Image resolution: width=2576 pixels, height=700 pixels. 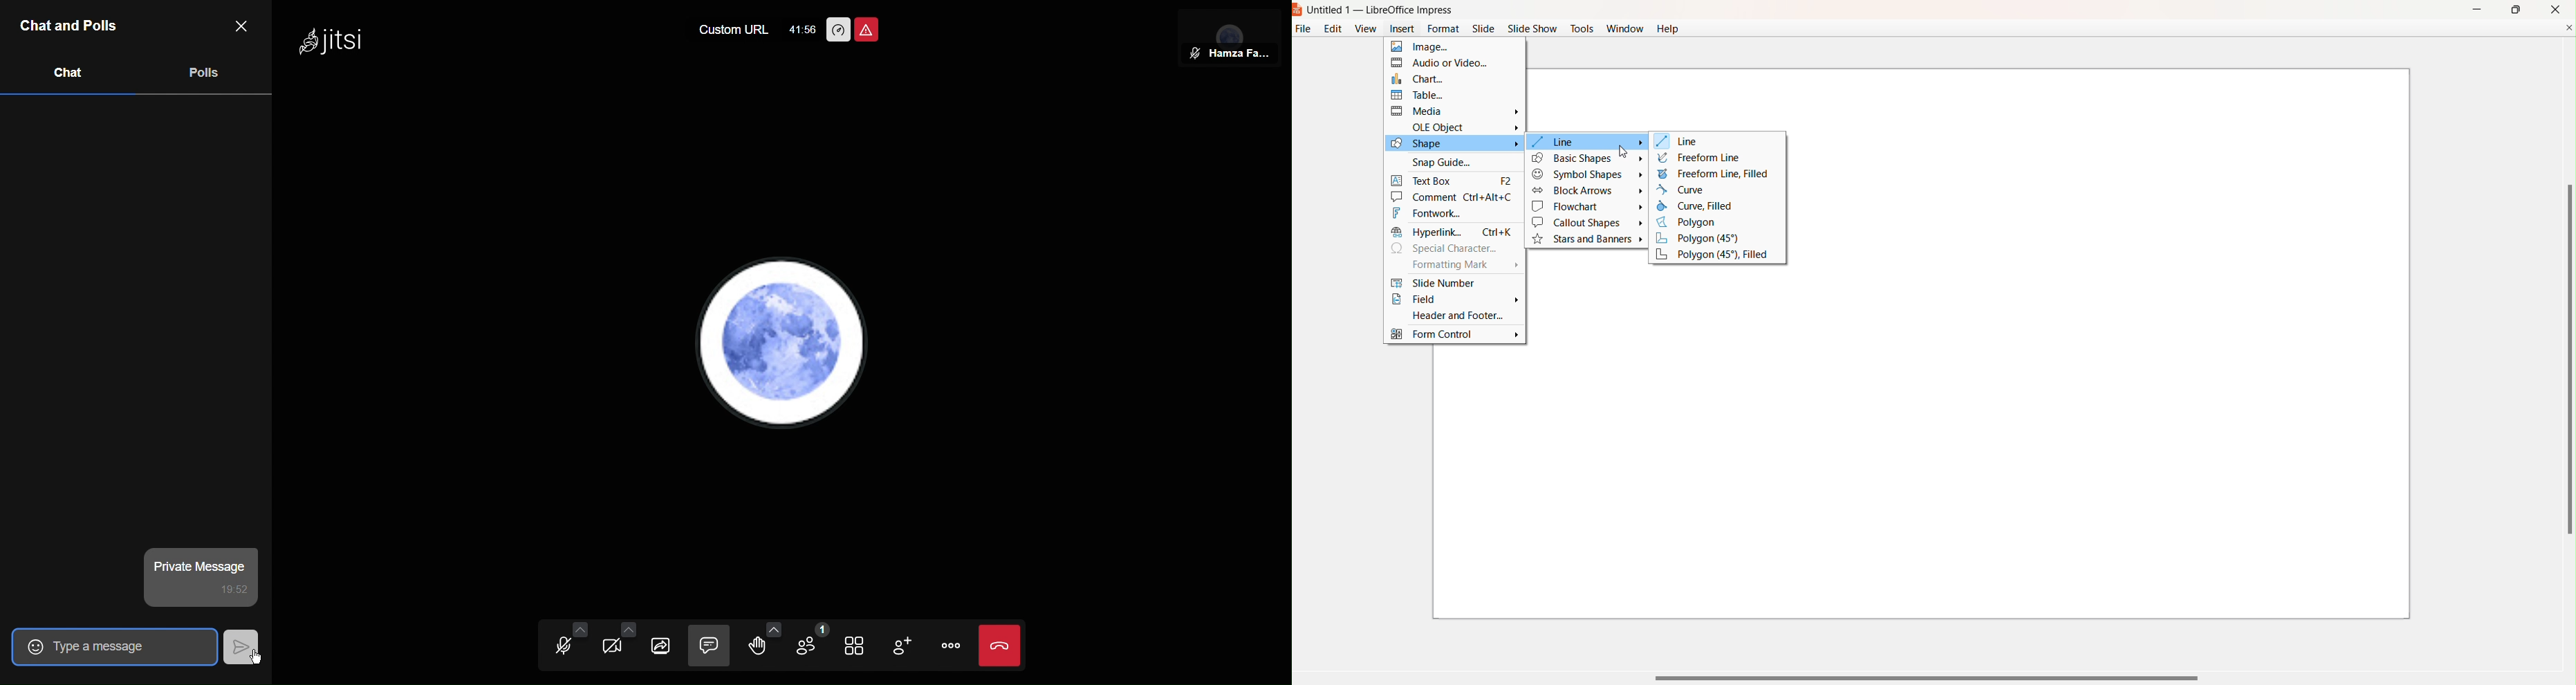 I want to click on View, so click(x=1365, y=28).